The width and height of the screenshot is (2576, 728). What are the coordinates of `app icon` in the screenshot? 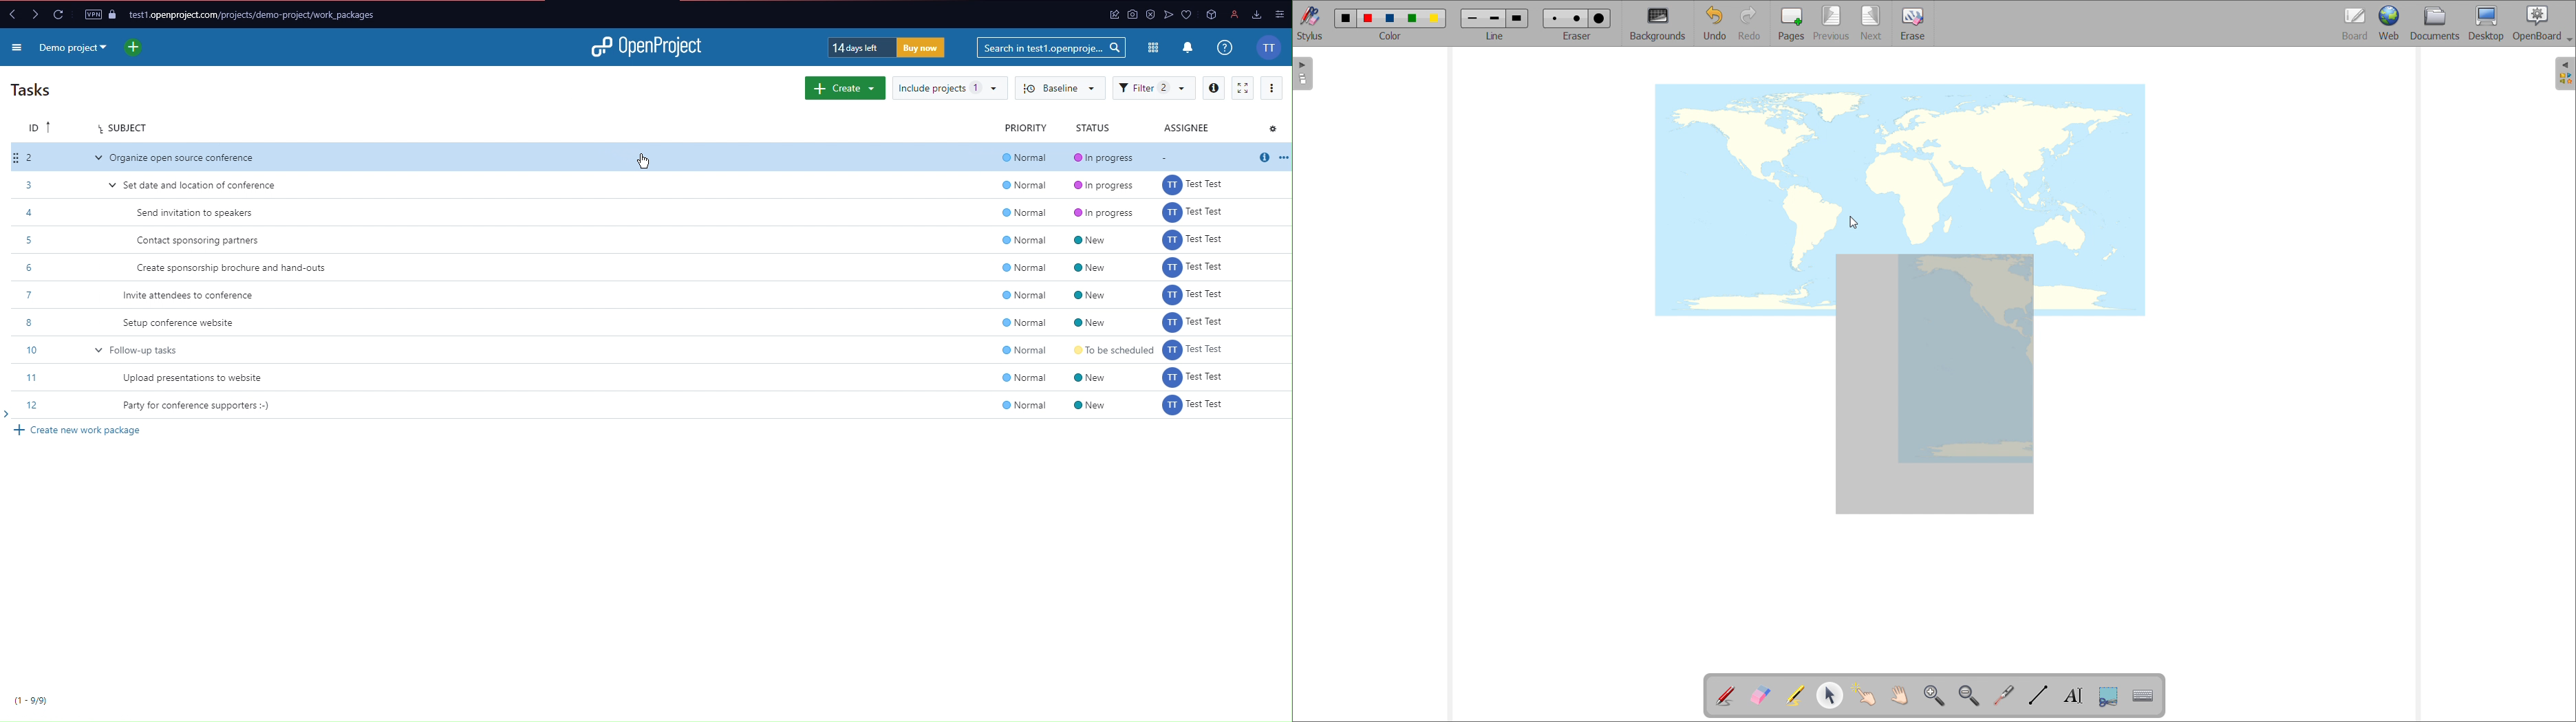 It's located at (1165, 14).